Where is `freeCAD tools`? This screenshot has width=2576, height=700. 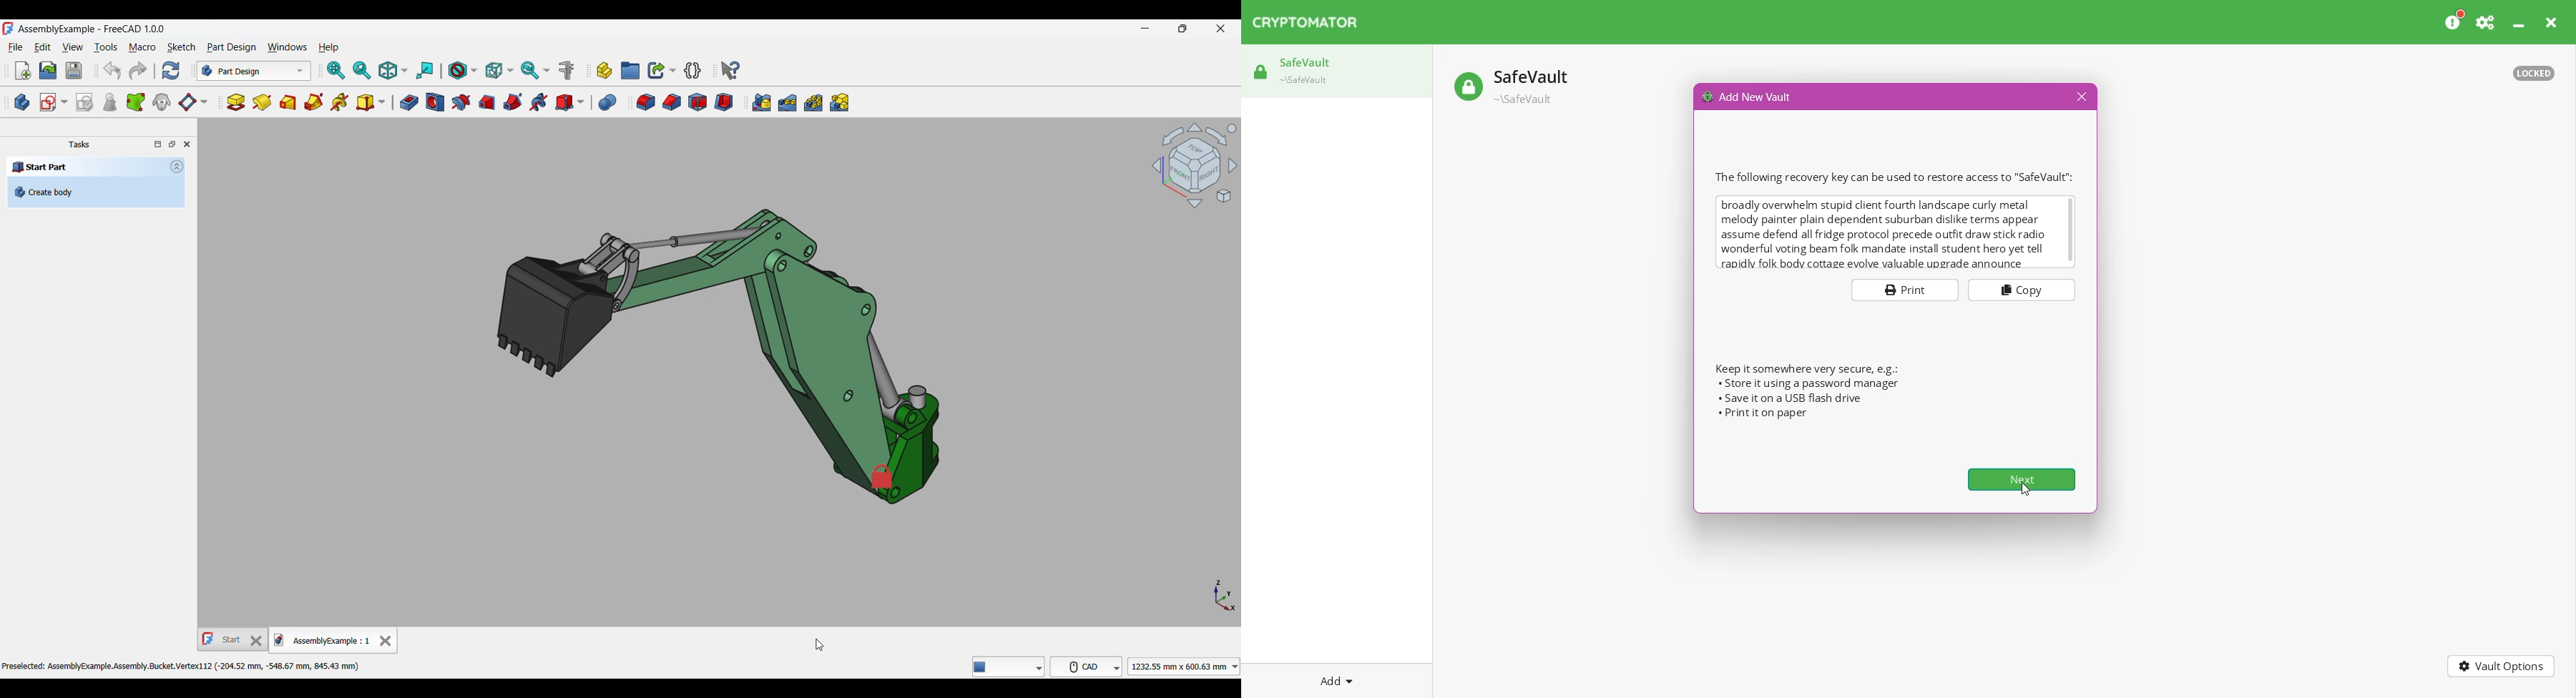
freeCAD tools is located at coordinates (1010, 666).